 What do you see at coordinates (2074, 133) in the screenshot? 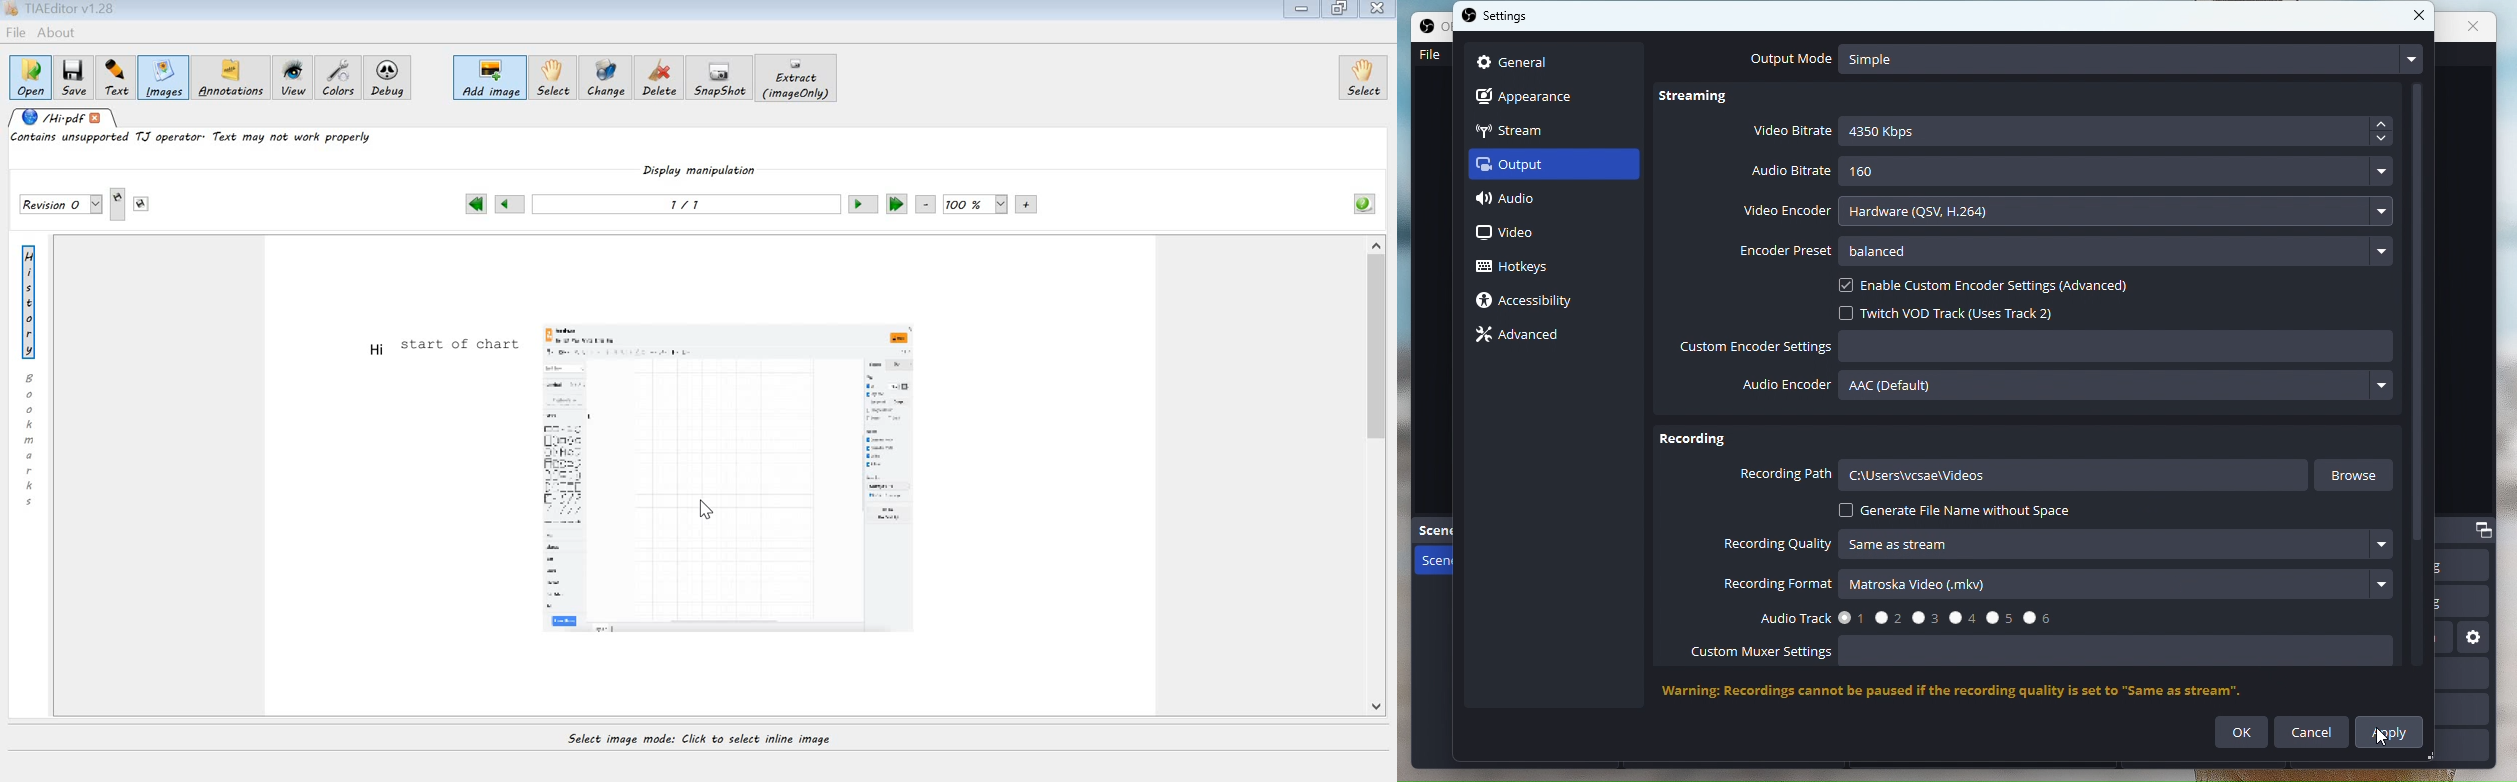
I see `Video Bitrate` at bounding box center [2074, 133].